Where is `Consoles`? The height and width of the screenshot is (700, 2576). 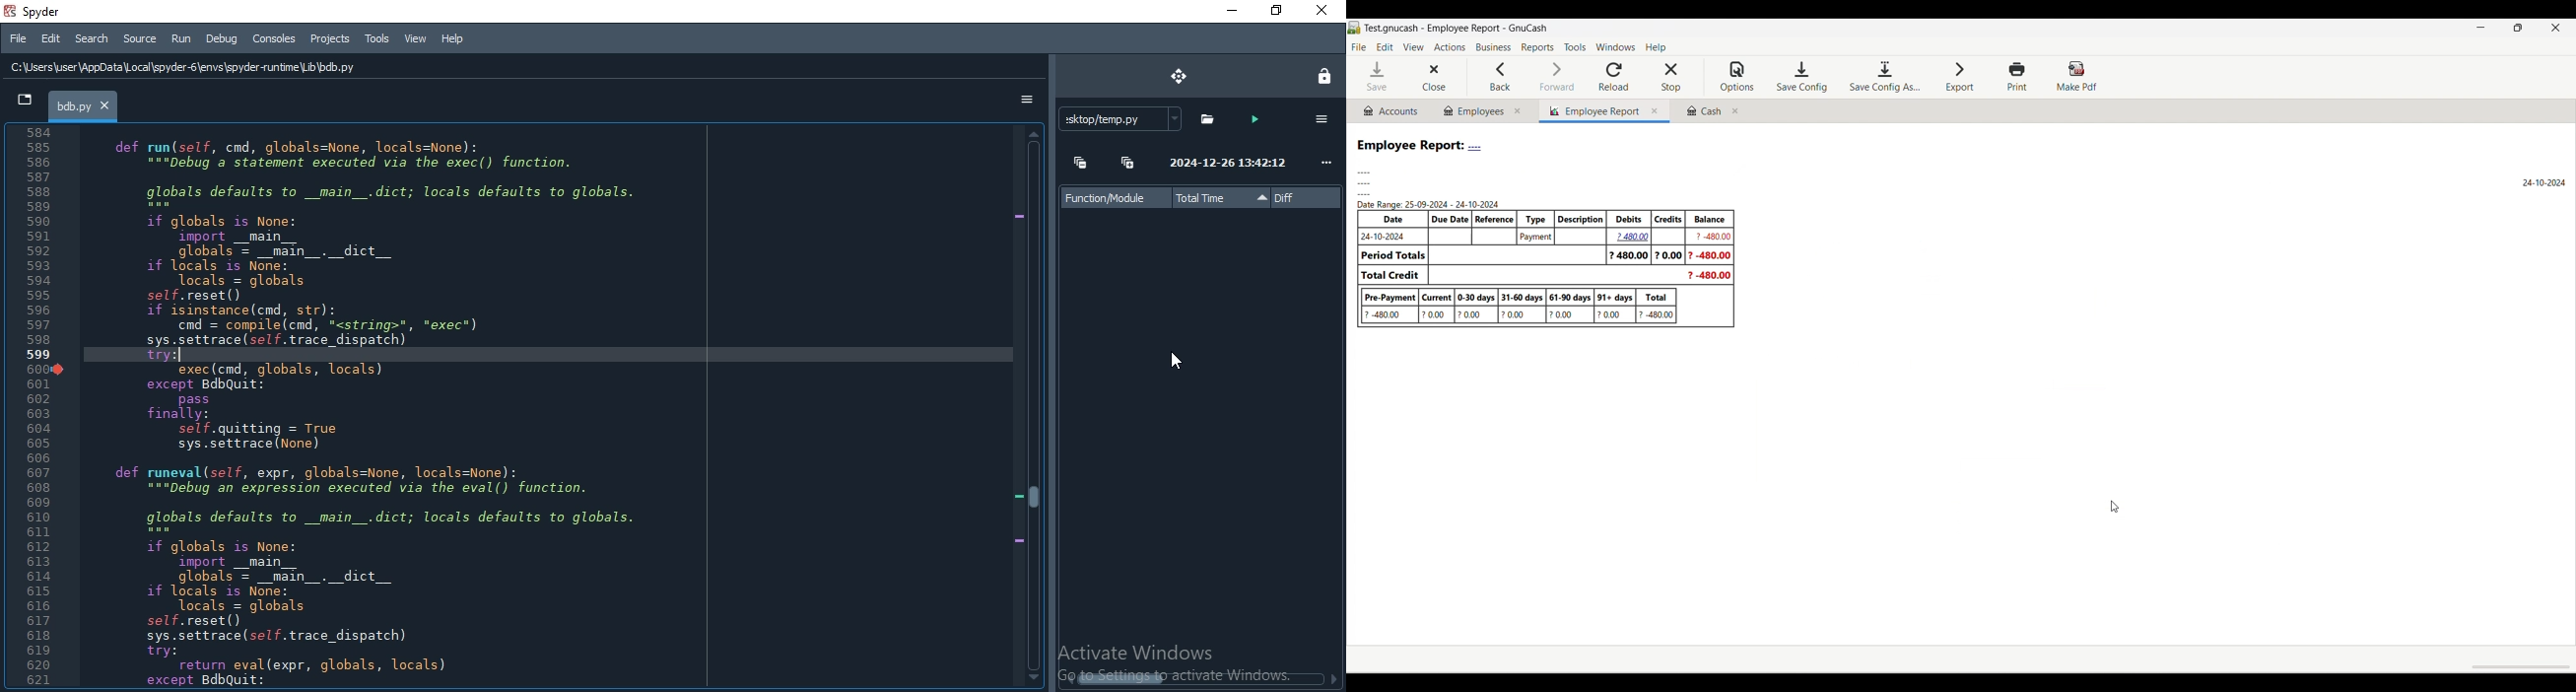 Consoles is located at coordinates (273, 38).